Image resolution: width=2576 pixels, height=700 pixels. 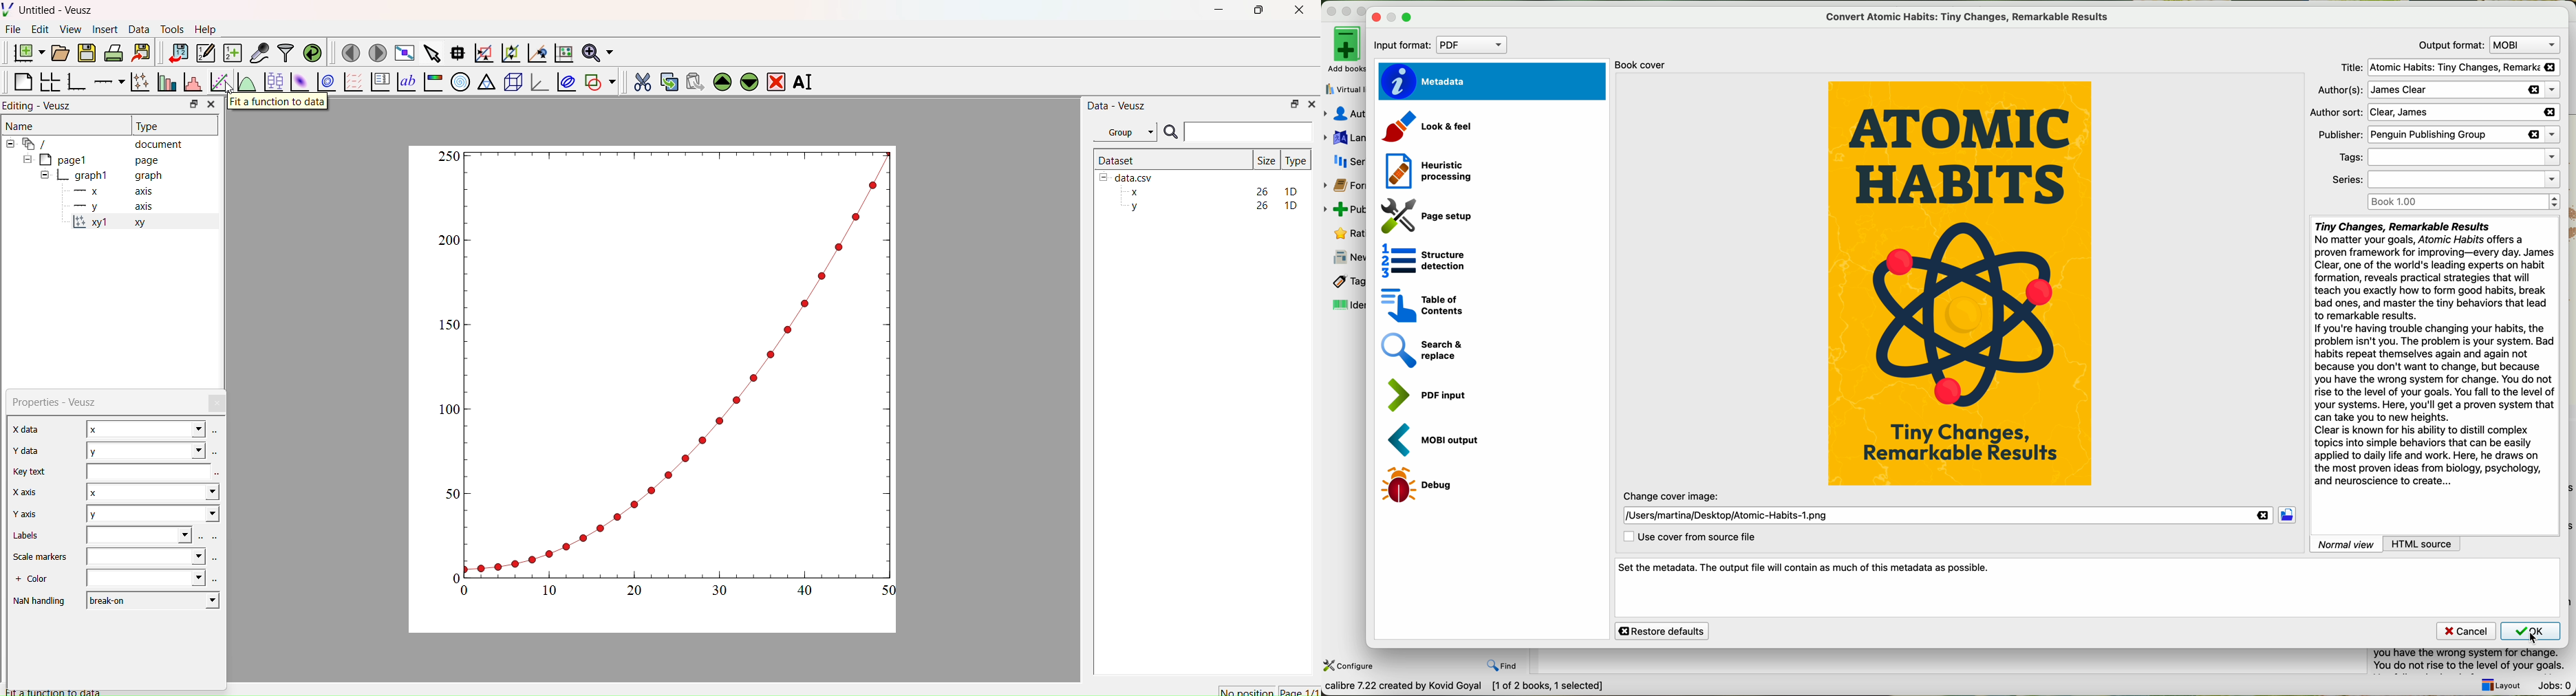 I want to click on View, so click(x=69, y=28).